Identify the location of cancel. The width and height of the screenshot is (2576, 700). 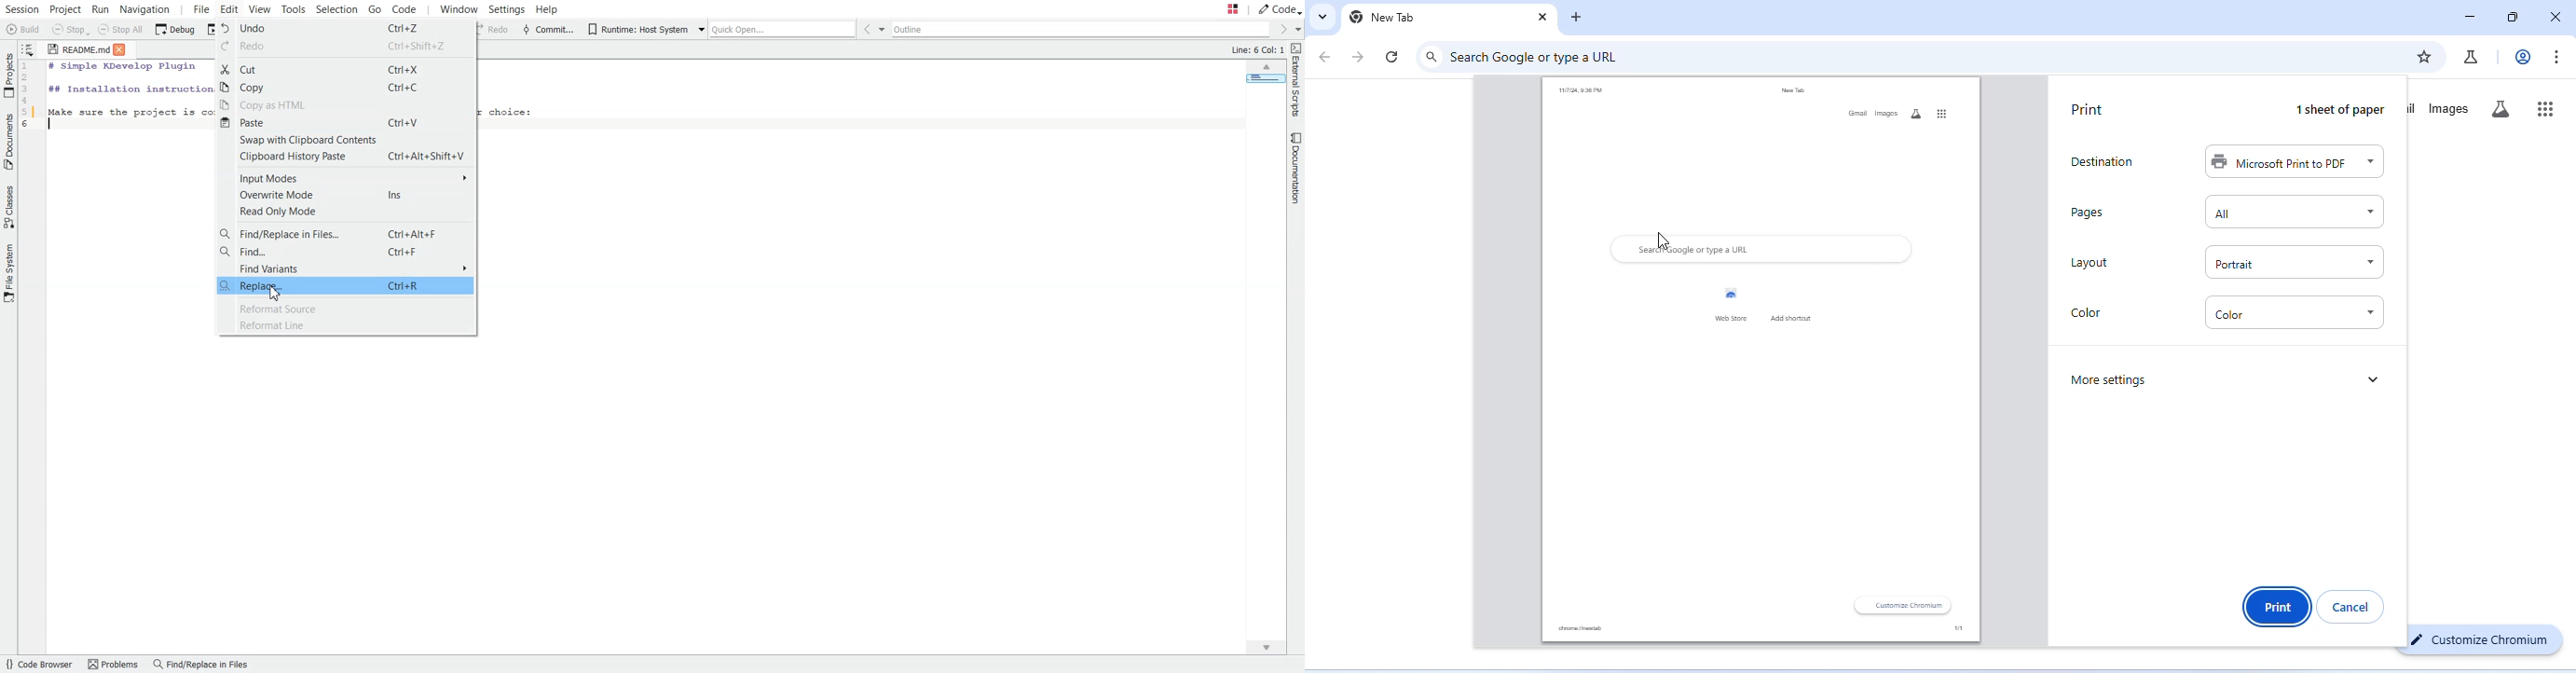
(2354, 605).